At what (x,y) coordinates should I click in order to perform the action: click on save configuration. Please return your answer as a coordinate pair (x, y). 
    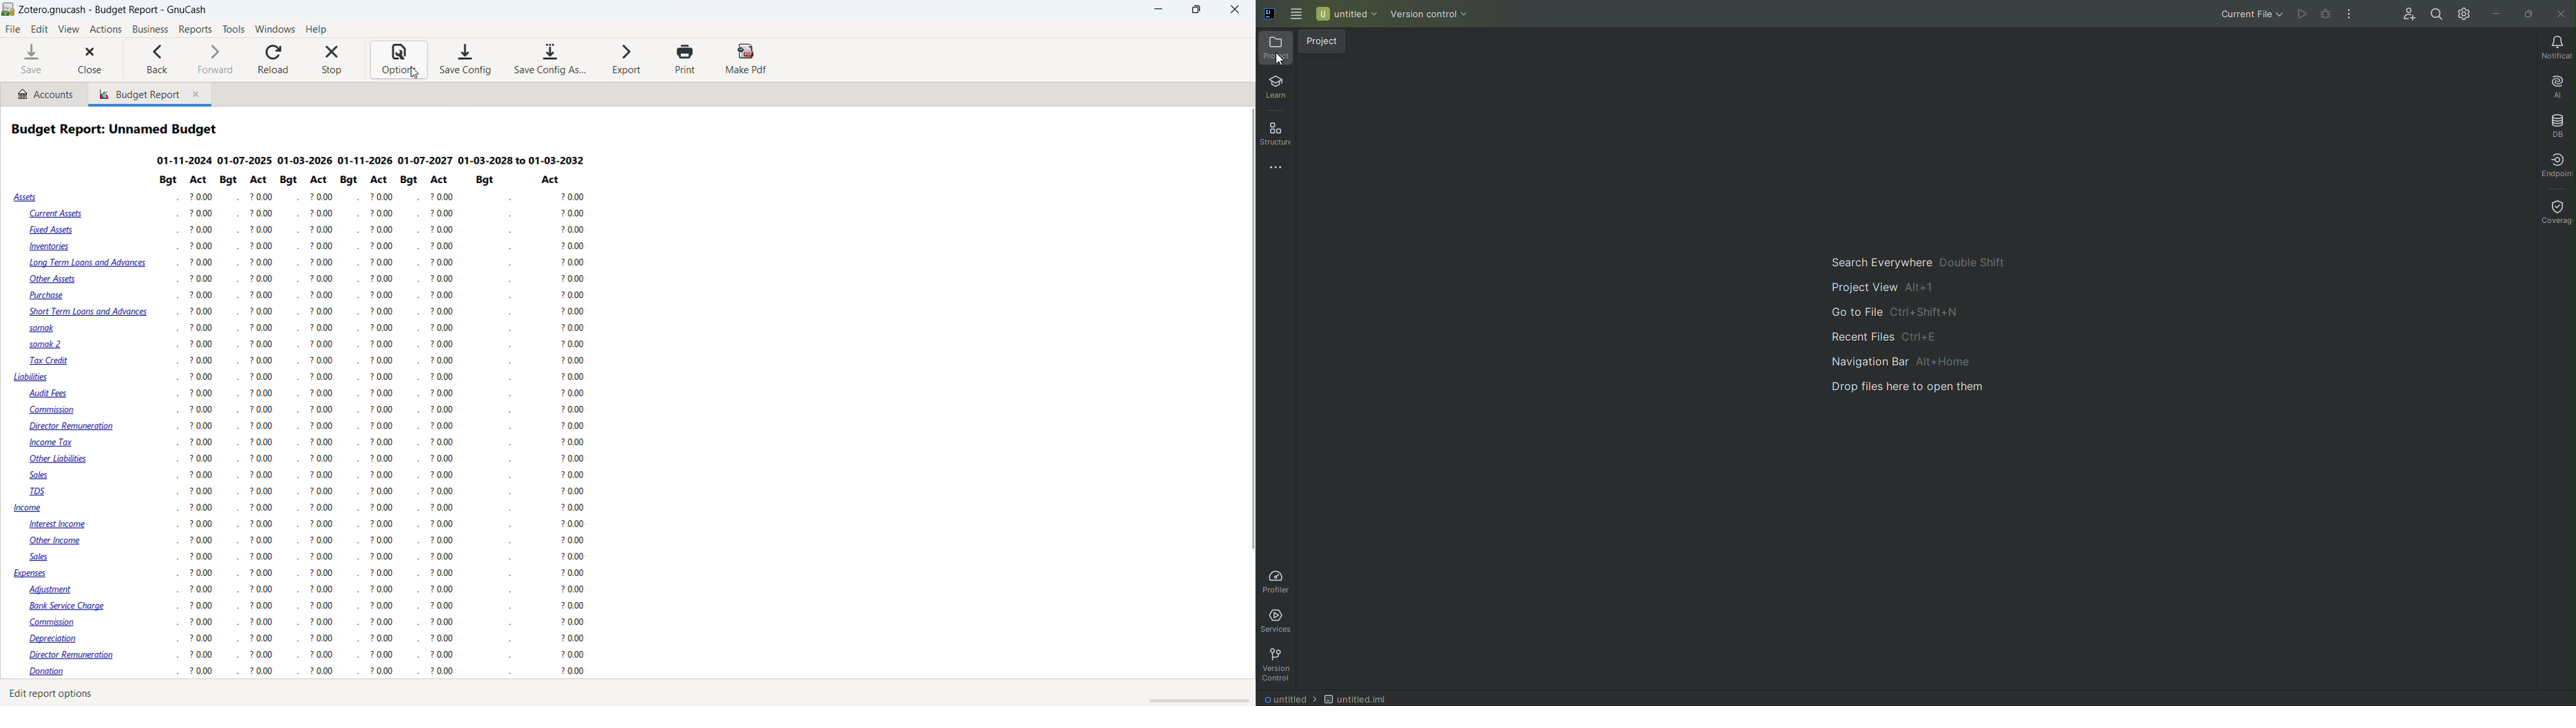
    Looking at the image, I should click on (466, 59).